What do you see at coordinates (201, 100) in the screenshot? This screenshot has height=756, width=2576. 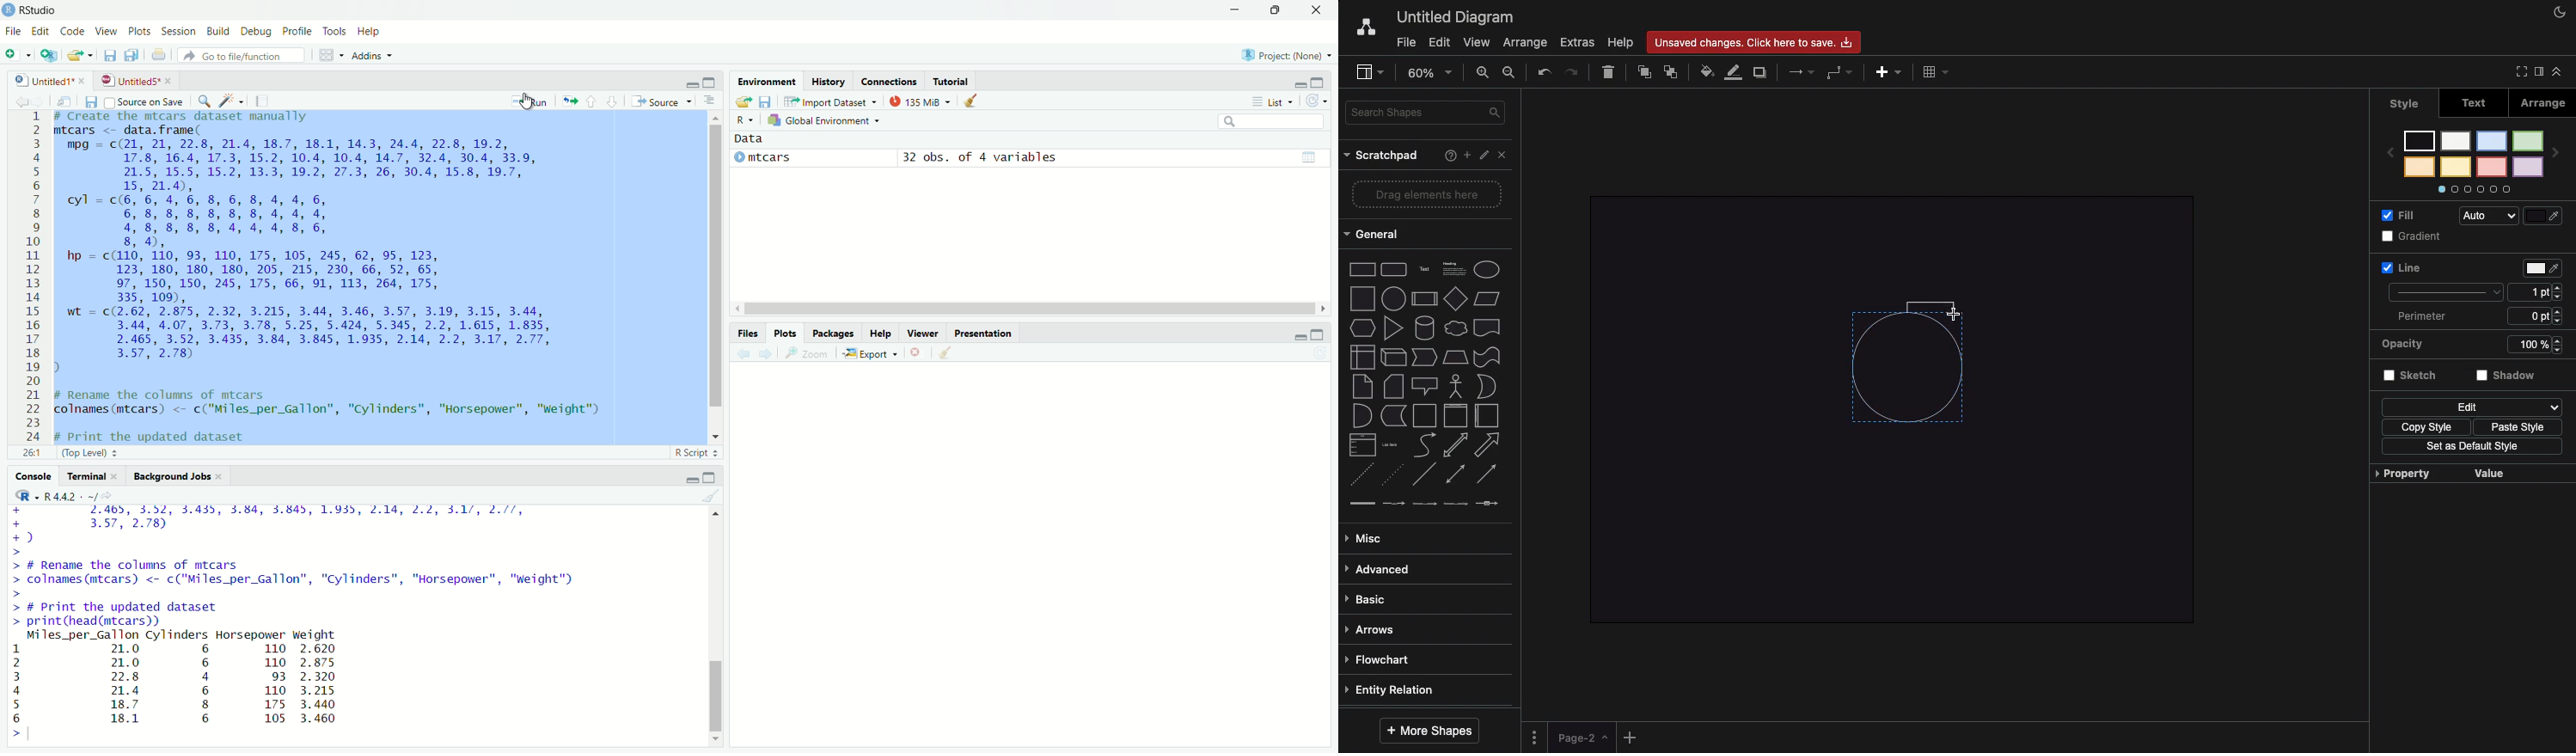 I see `search` at bounding box center [201, 100].